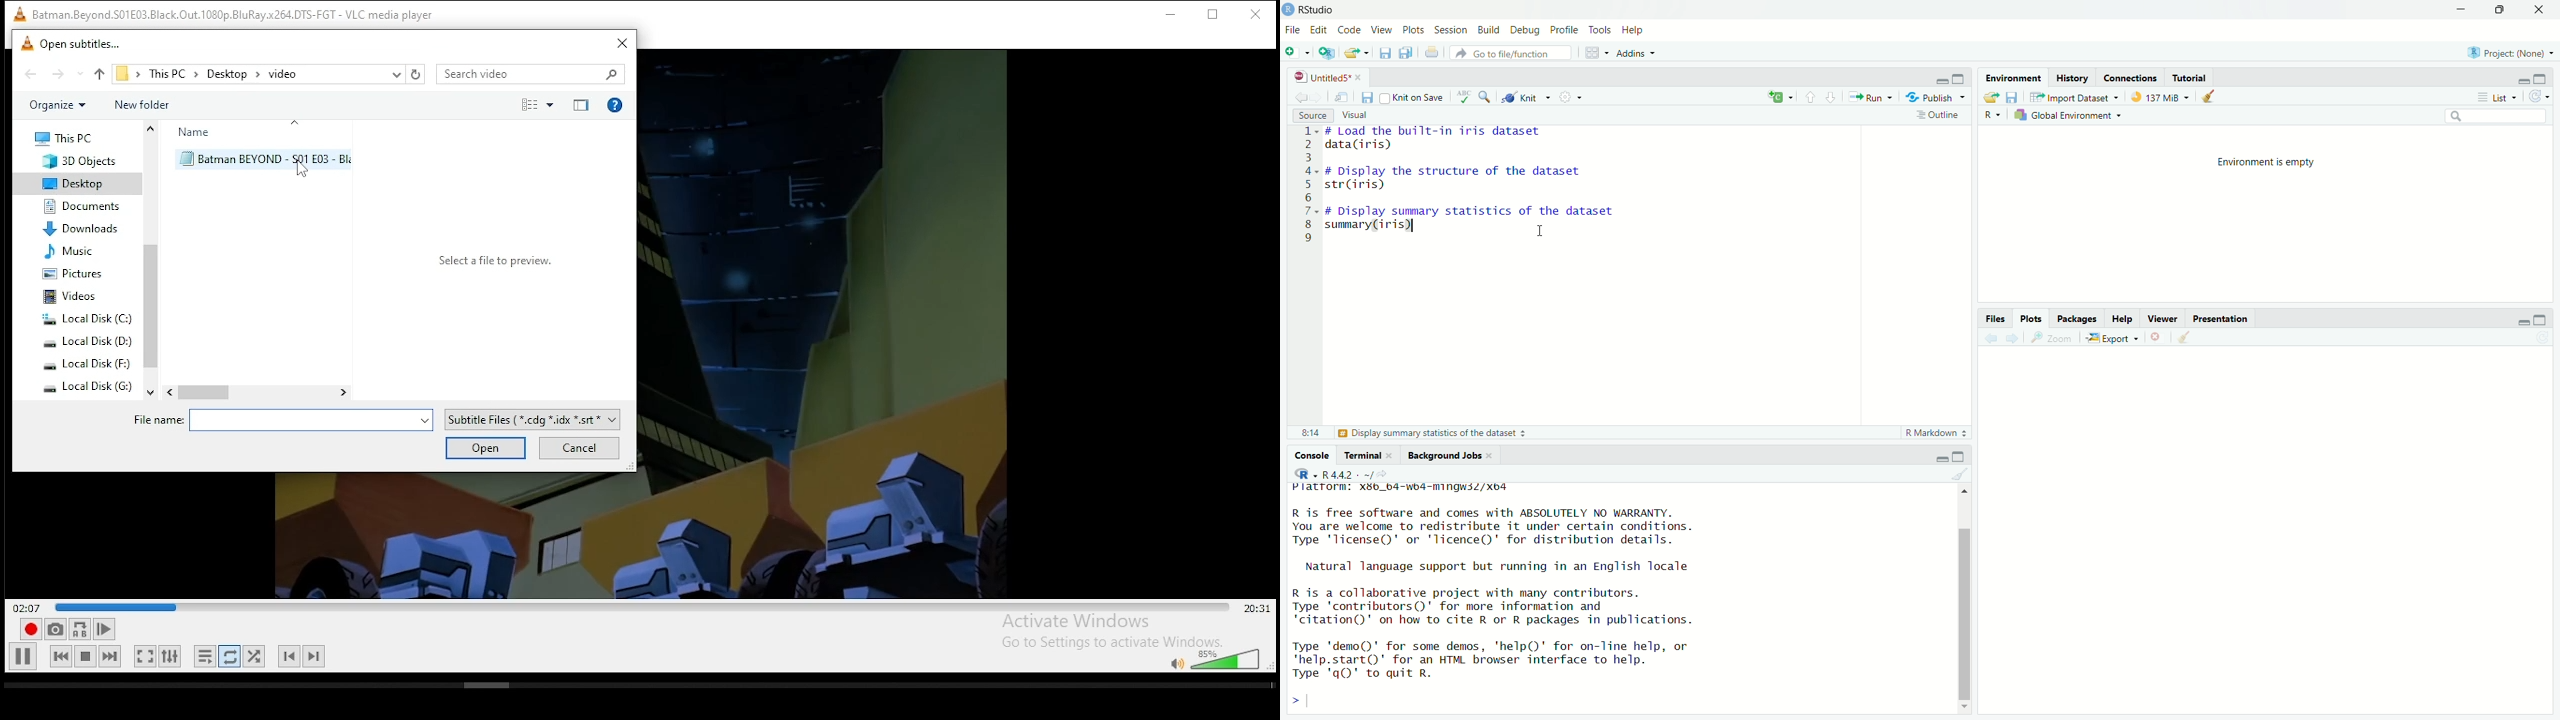  Describe the element at coordinates (2523, 319) in the screenshot. I see `Hide` at that location.